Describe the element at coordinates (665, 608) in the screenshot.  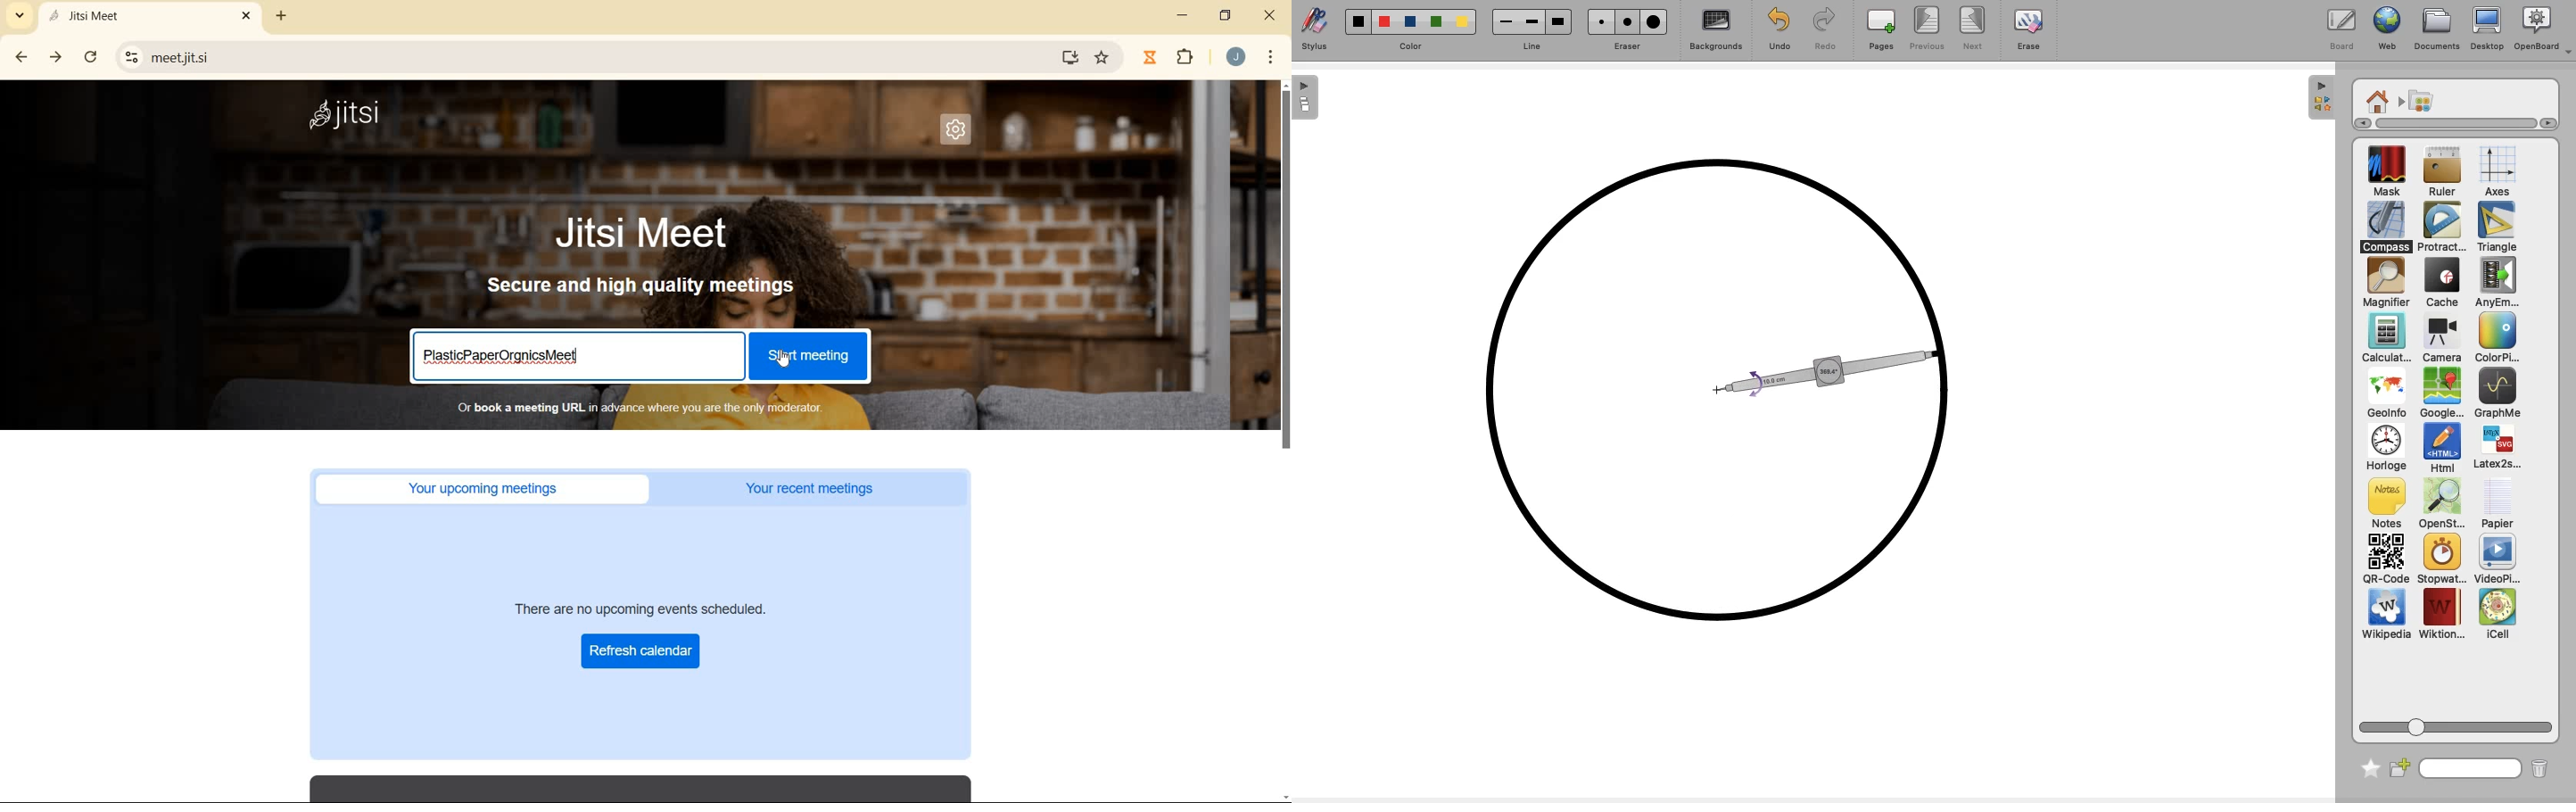
I see `There are no upcoming events scheduled` at that location.